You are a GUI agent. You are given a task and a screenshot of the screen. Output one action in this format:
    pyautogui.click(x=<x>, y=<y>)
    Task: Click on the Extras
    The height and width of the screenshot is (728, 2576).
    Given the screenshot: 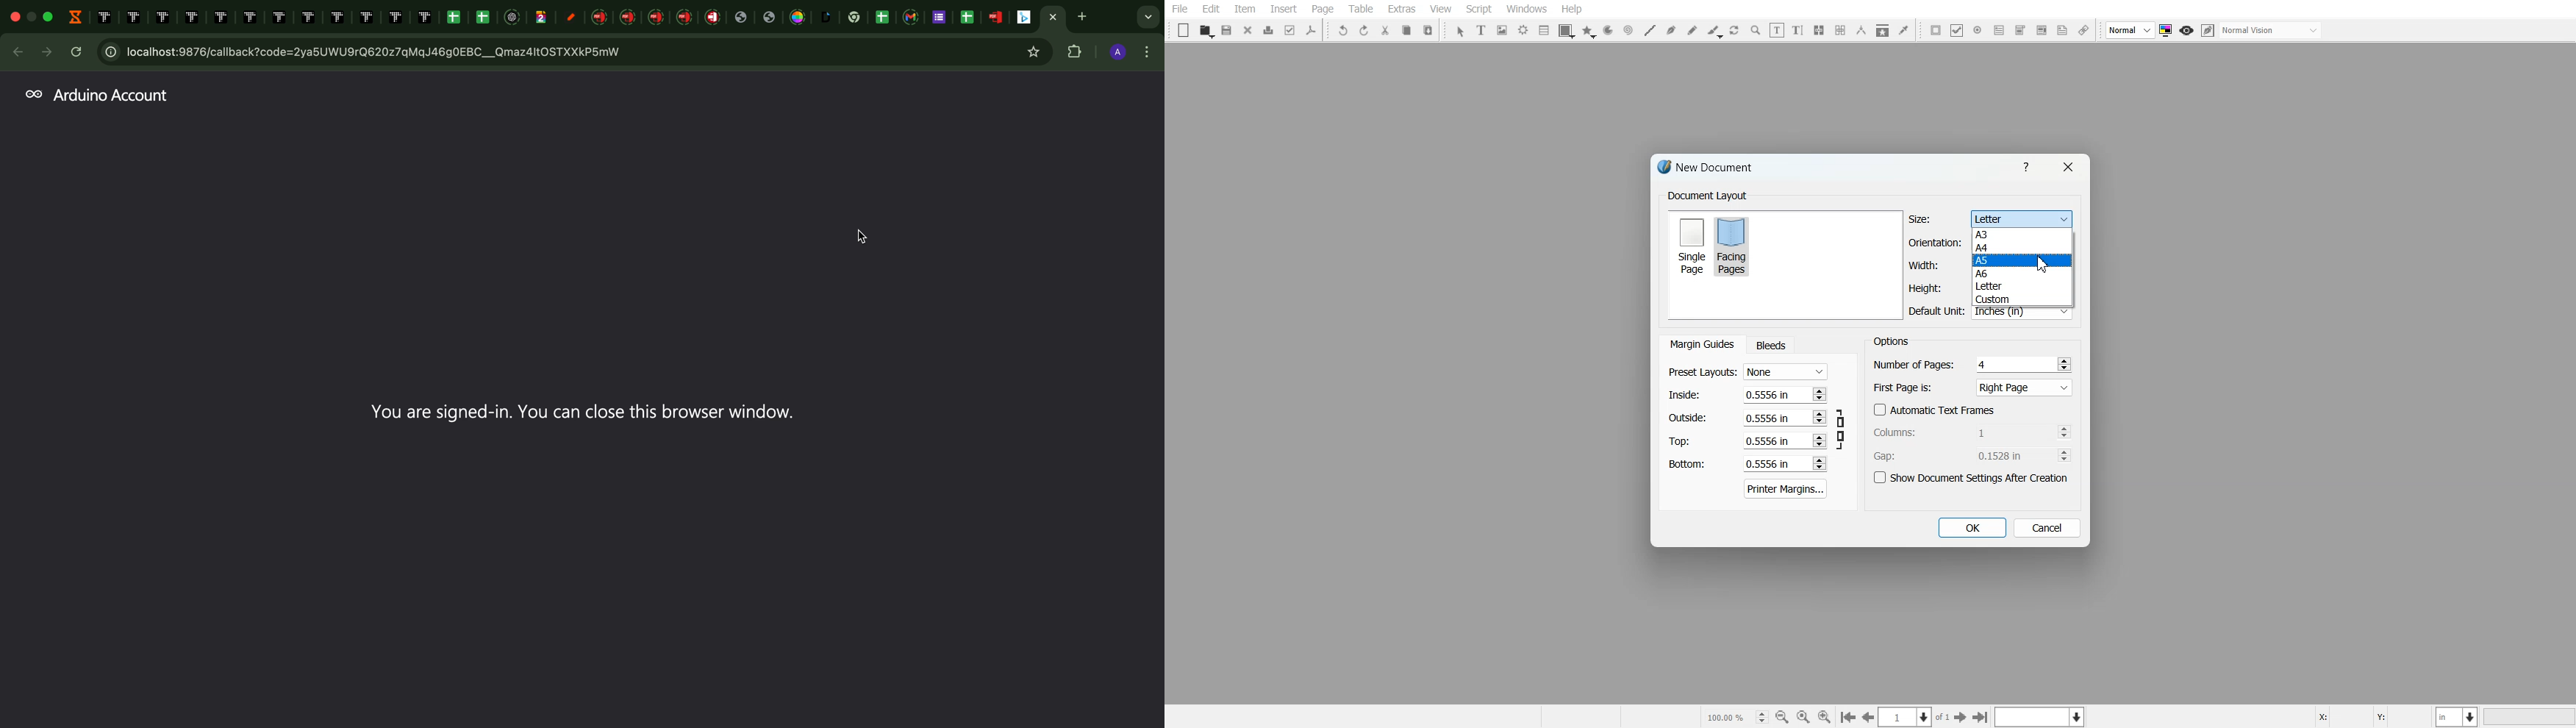 What is the action you would take?
    pyautogui.click(x=1401, y=9)
    